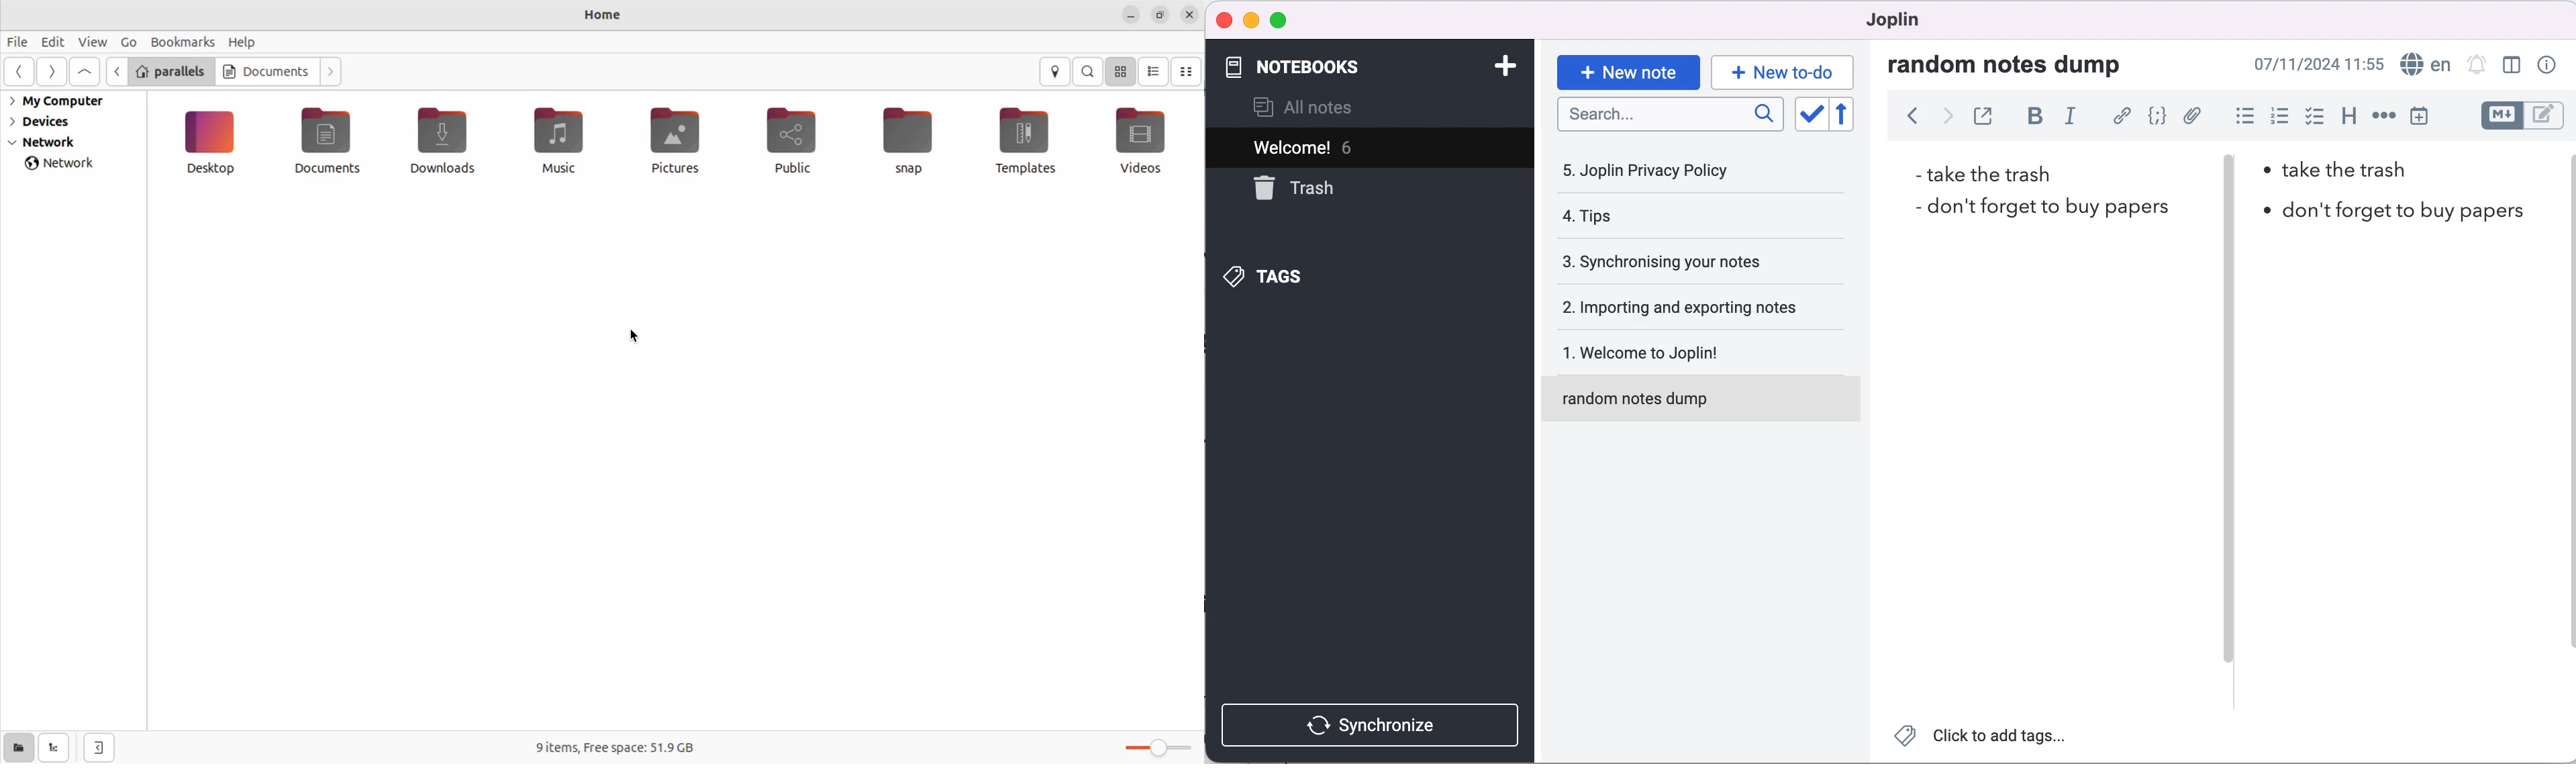  I want to click on bold, so click(2031, 119).